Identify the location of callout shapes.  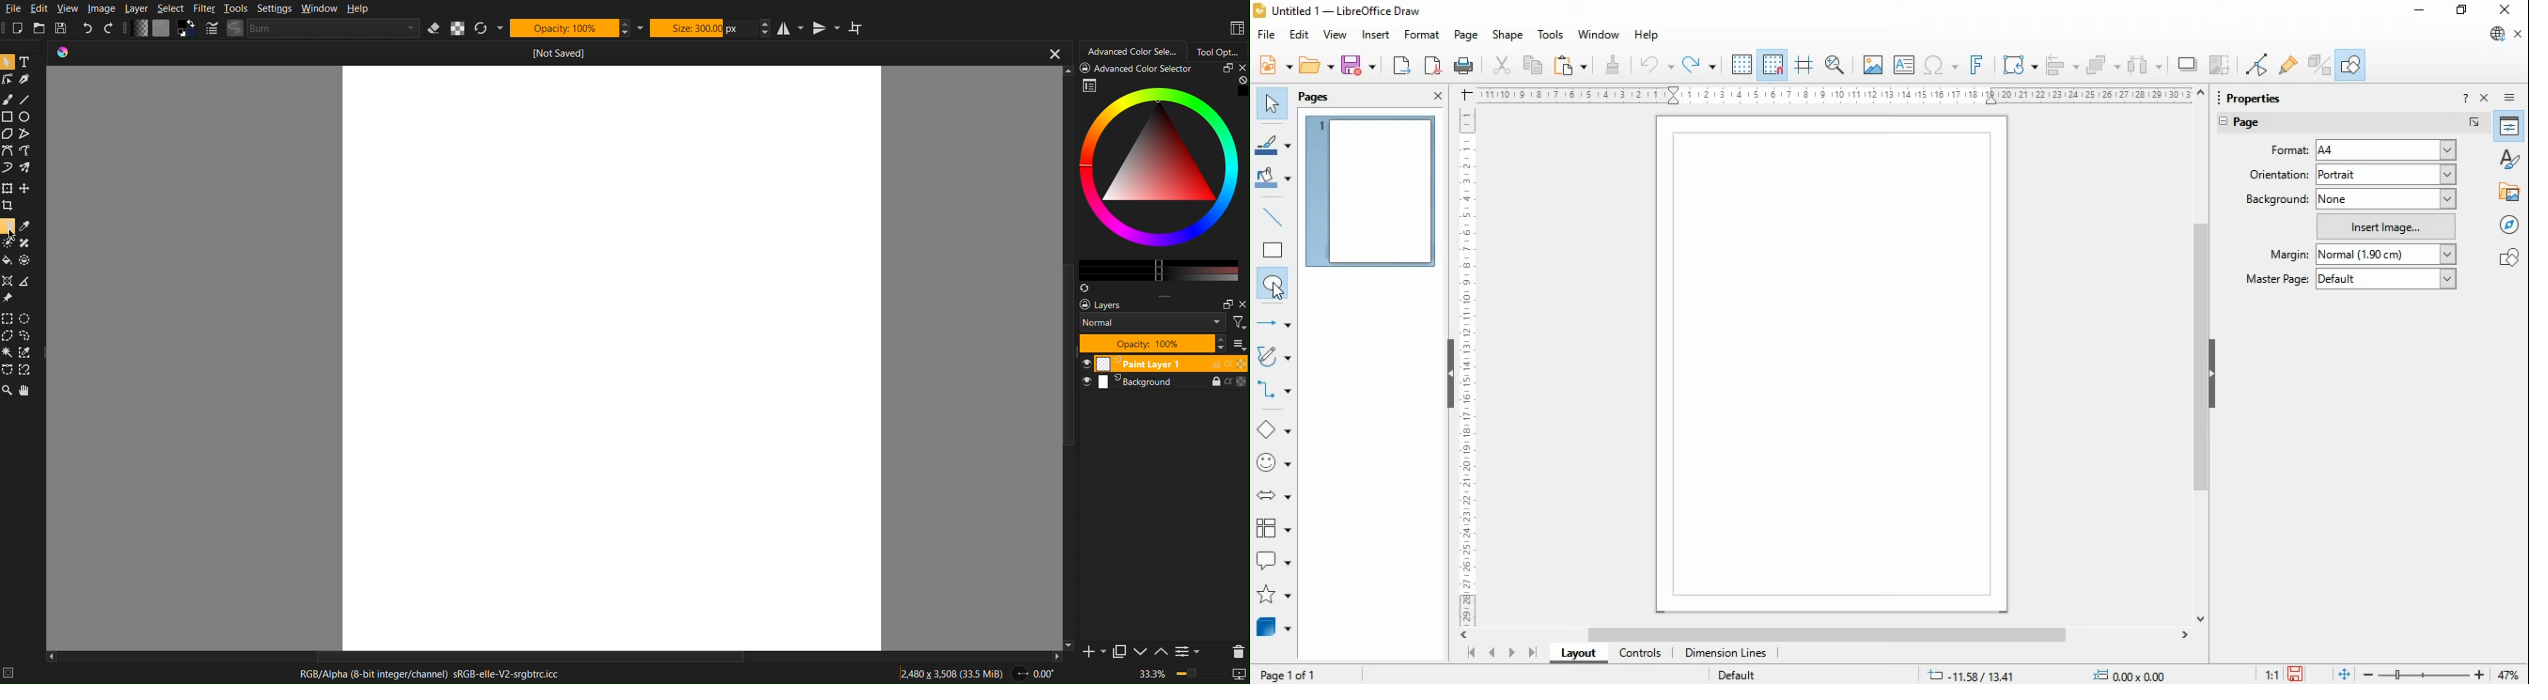
(1275, 564).